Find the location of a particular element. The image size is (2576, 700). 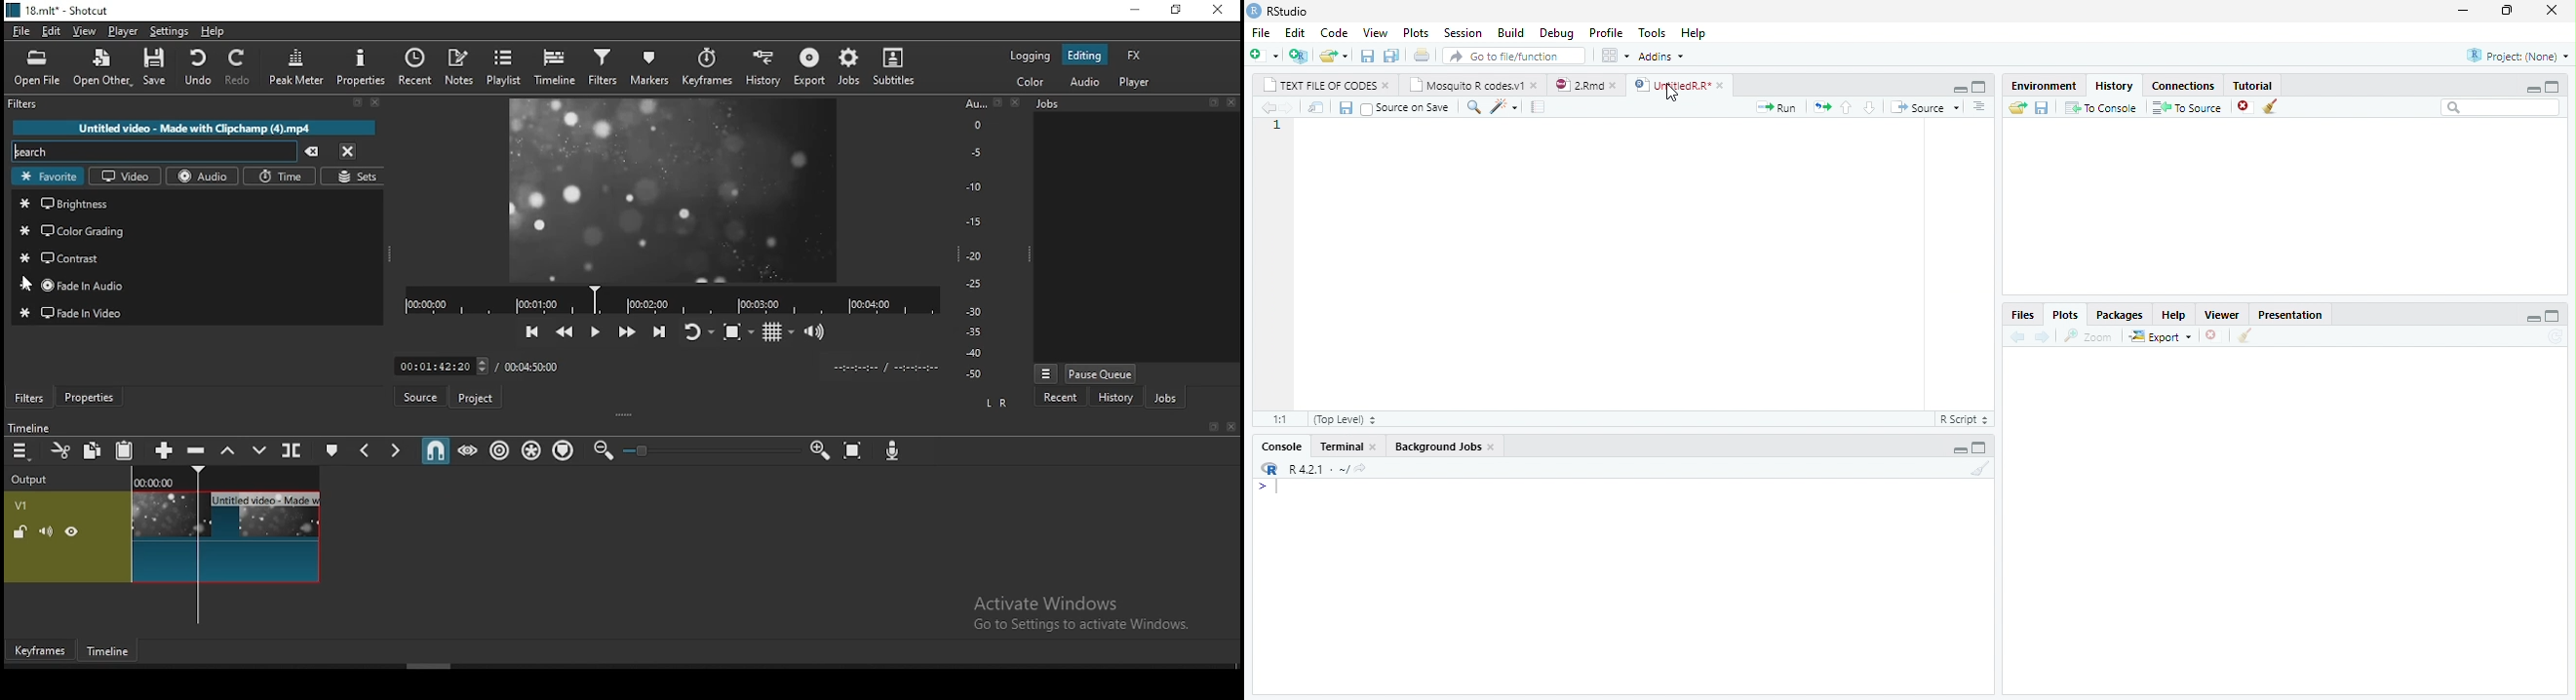

minimize is located at coordinates (1959, 88).